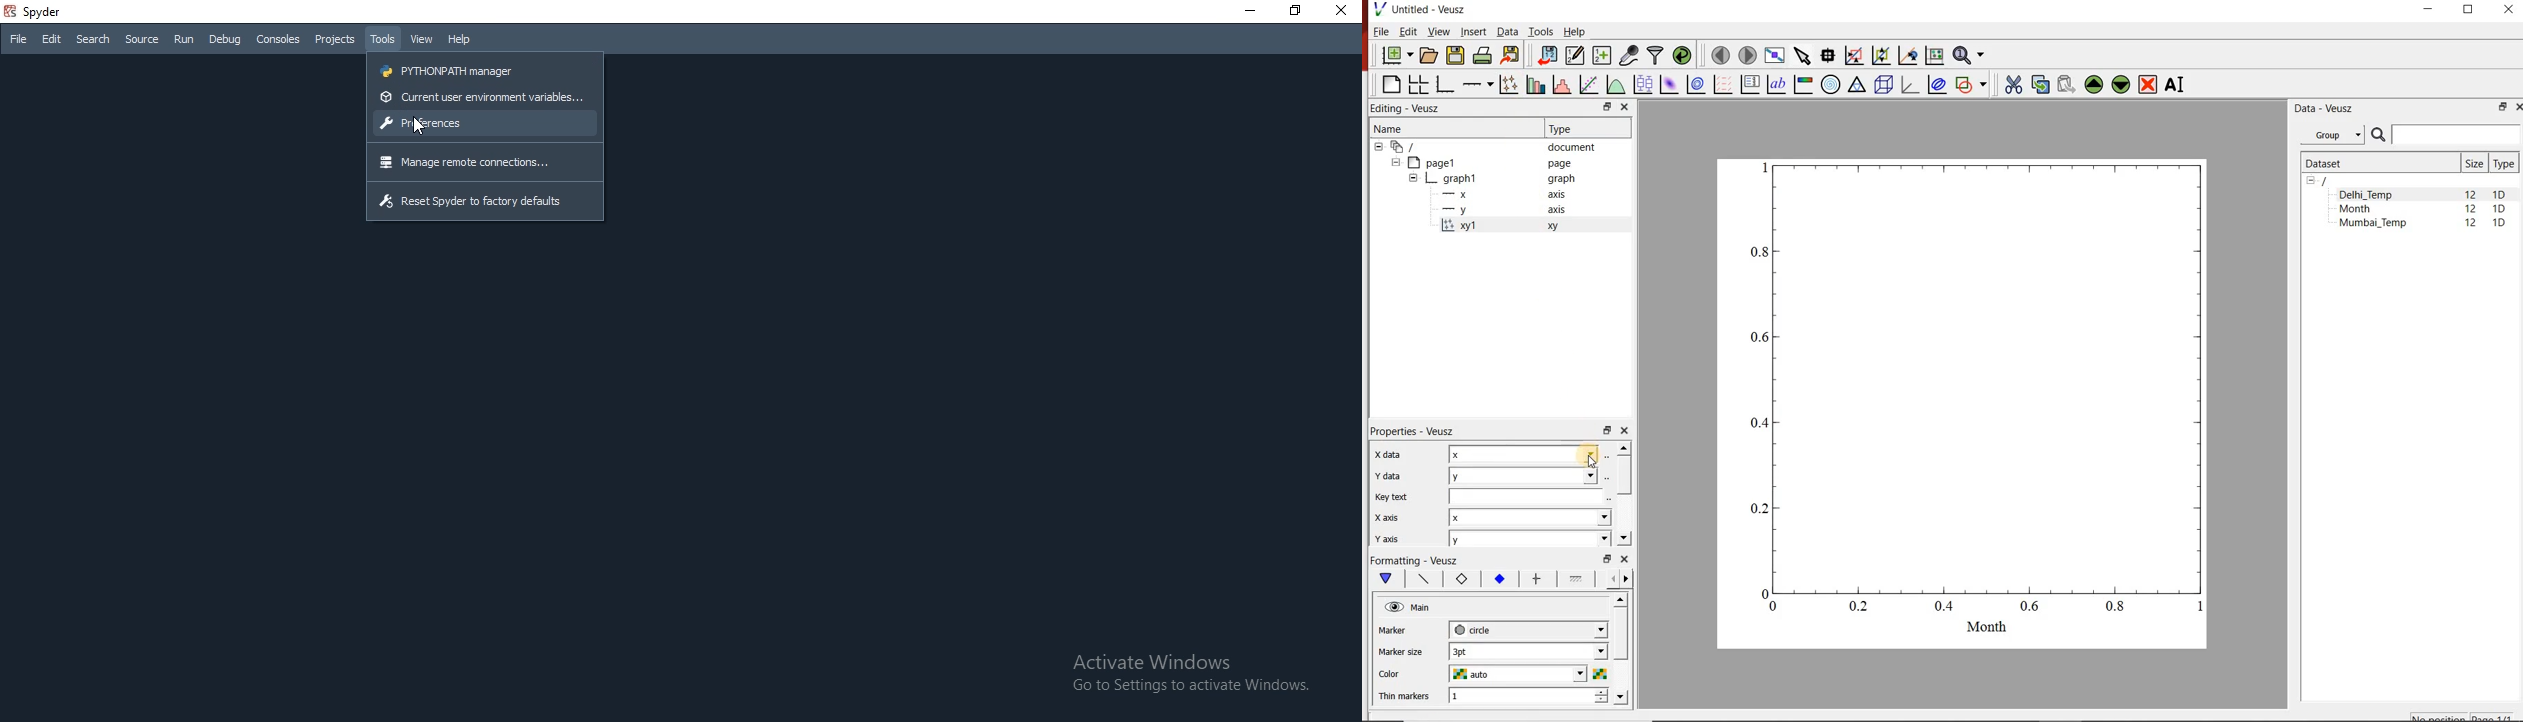 This screenshot has height=728, width=2548. Describe the element at coordinates (1971, 86) in the screenshot. I see `add a shape to the plot` at that location.